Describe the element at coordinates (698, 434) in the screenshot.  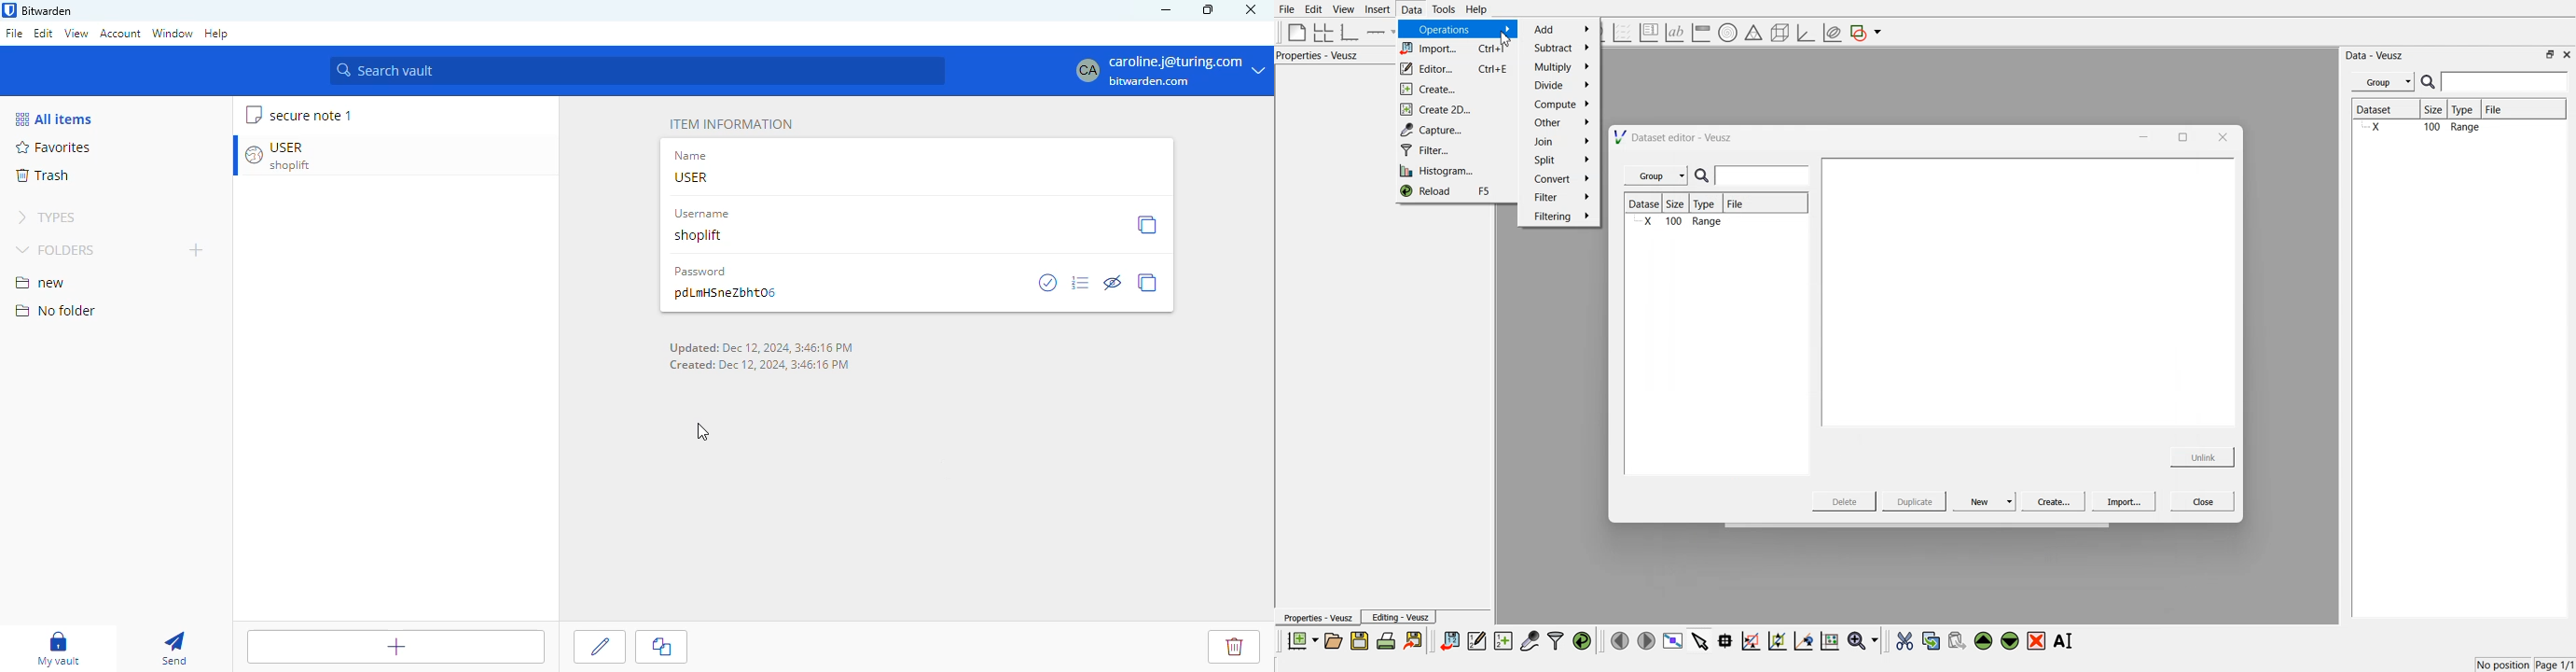
I see `cursor` at that location.